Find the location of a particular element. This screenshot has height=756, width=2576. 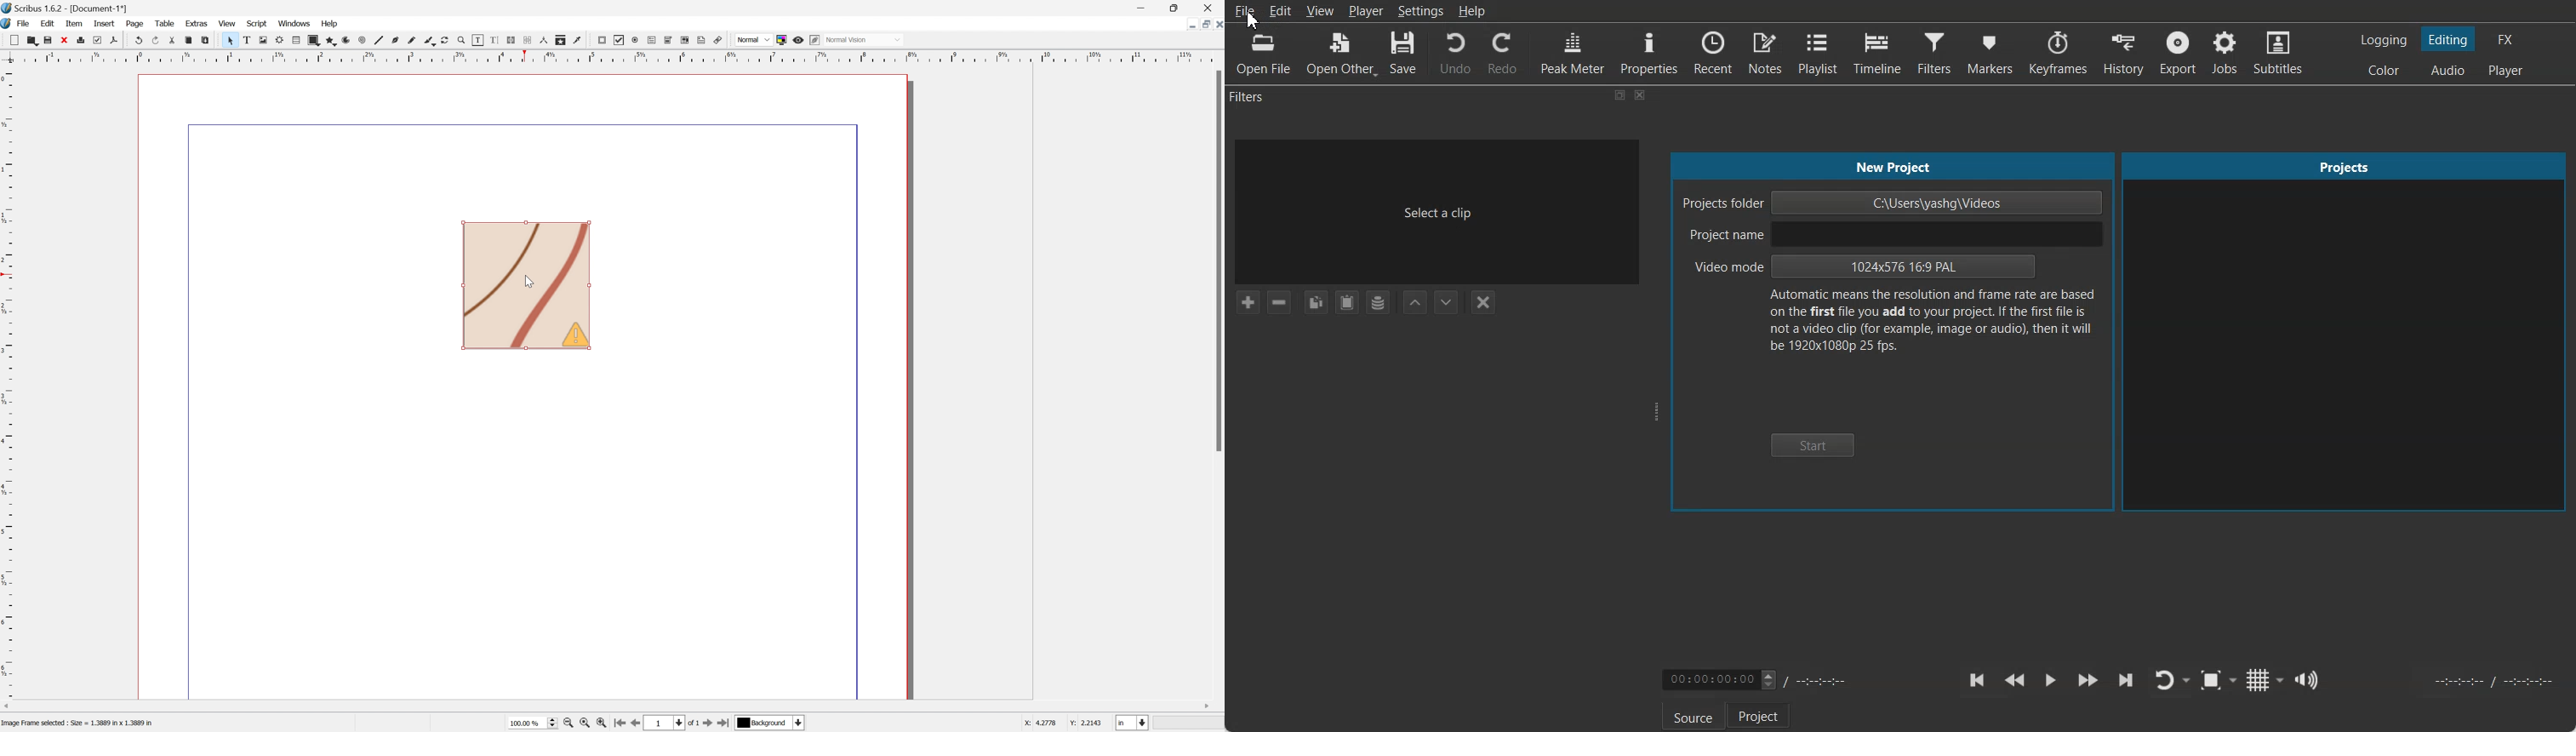

Extras is located at coordinates (197, 25).